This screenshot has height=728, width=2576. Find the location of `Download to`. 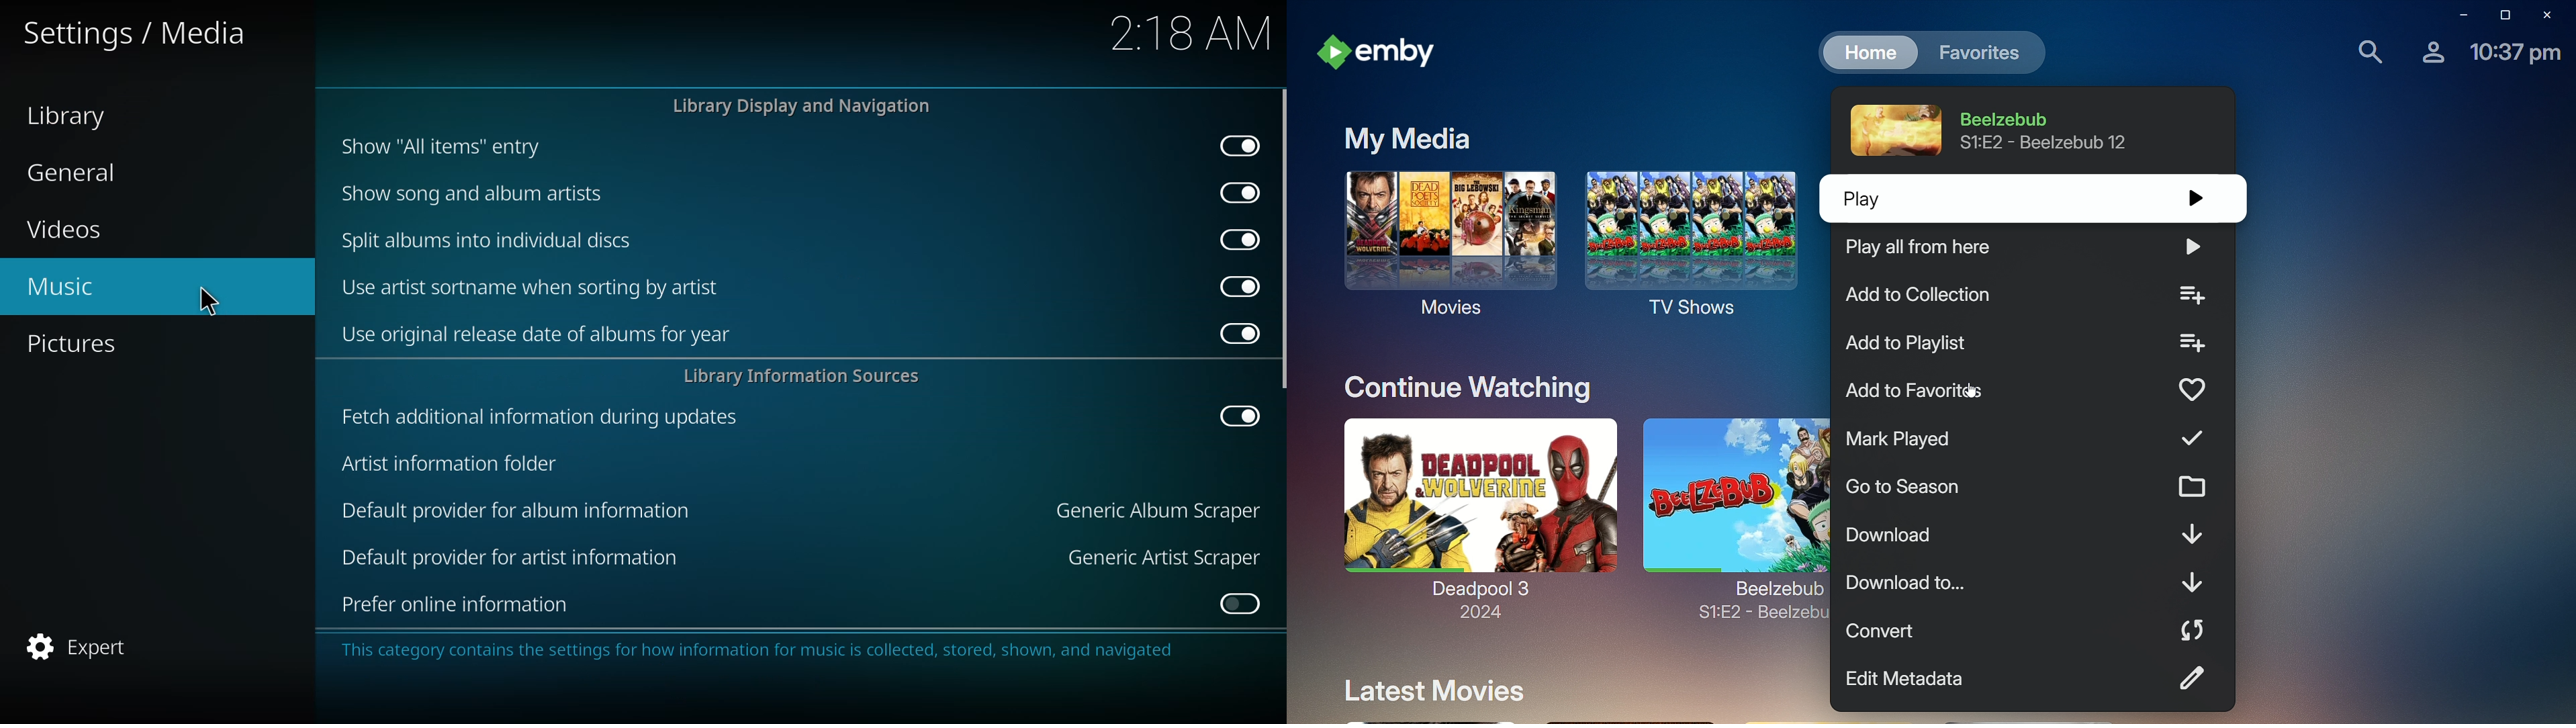

Download to is located at coordinates (2028, 582).